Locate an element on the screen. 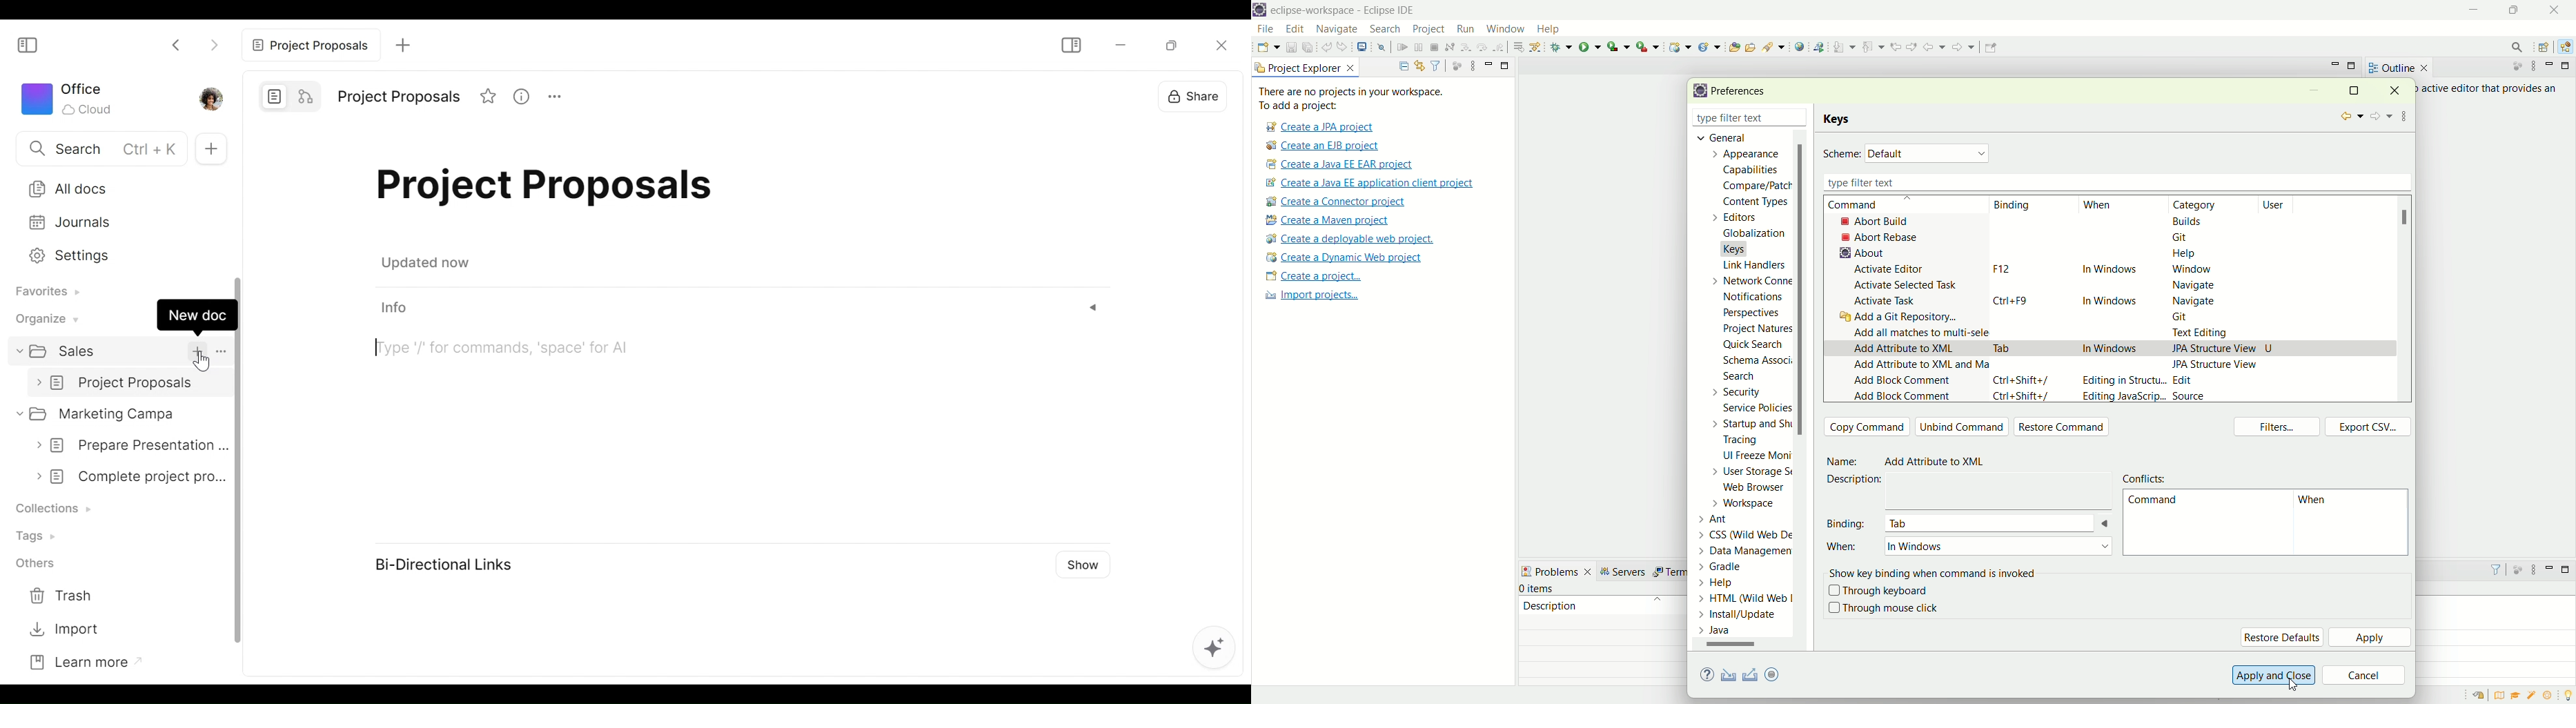 This screenshot has height=728, width=2576. add block comment is located at coordinates (1902, 382).